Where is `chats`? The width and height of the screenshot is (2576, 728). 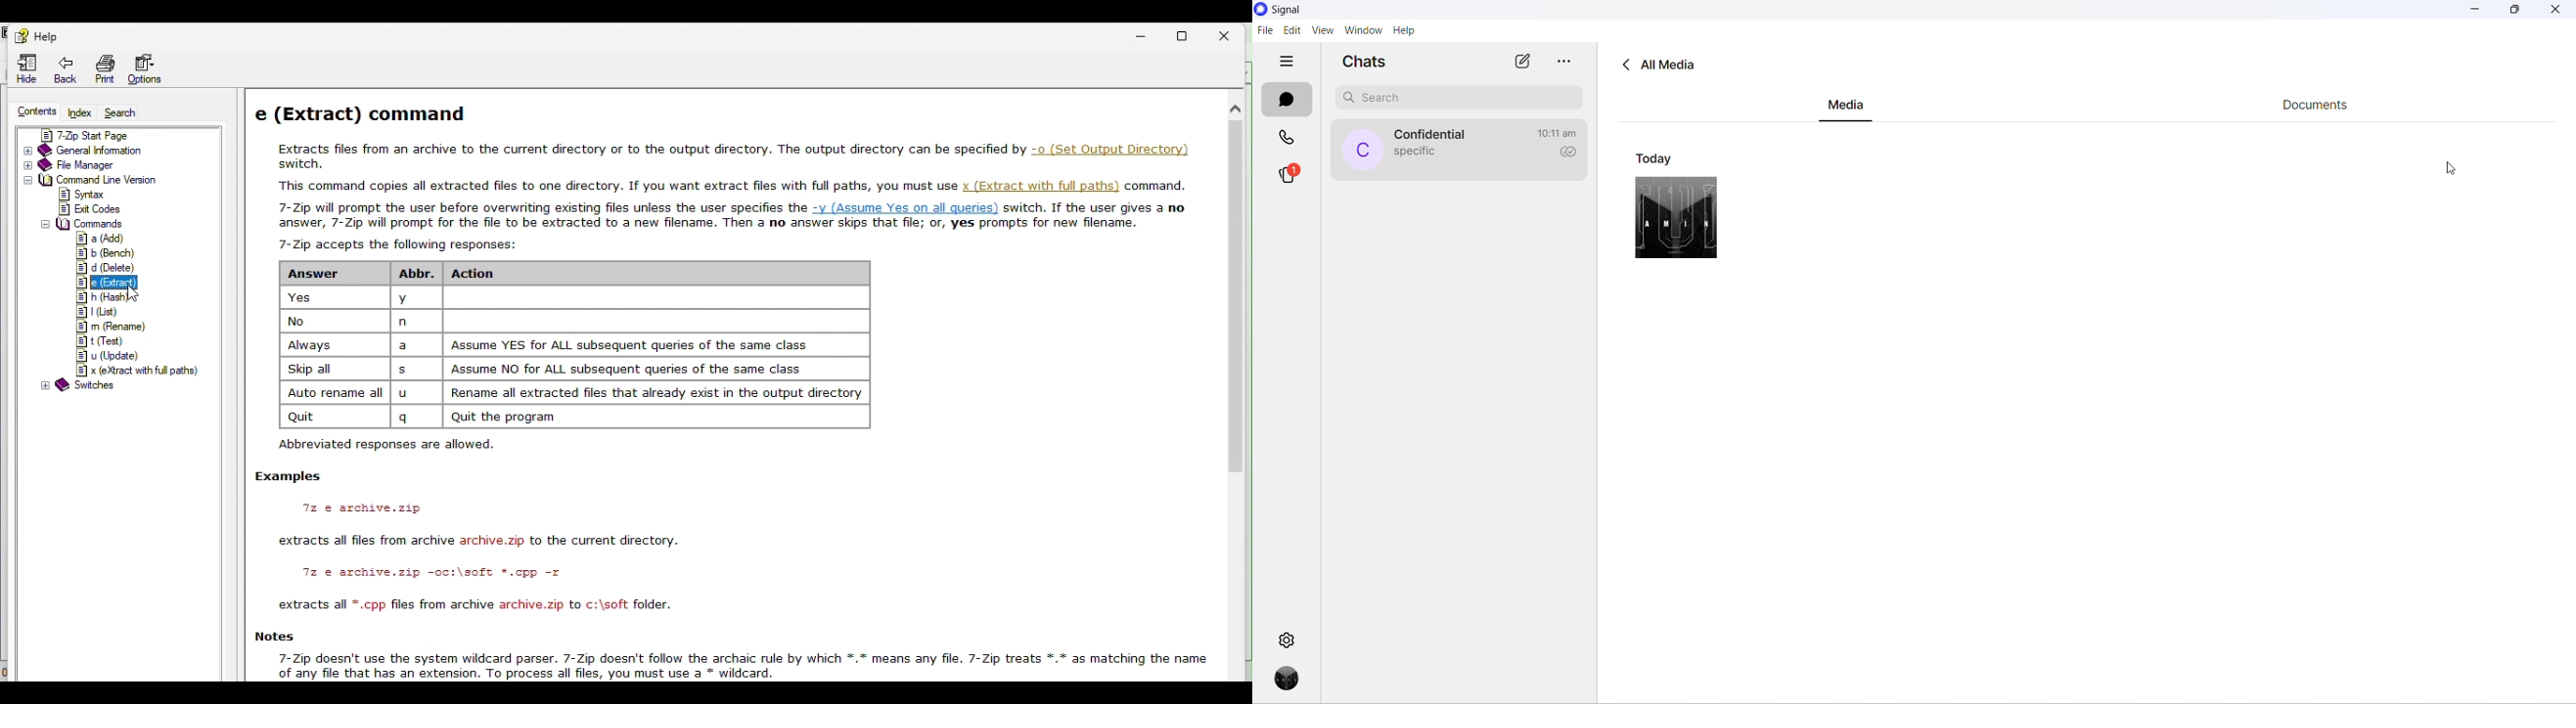 chats is located at coordinates (1287, 101).